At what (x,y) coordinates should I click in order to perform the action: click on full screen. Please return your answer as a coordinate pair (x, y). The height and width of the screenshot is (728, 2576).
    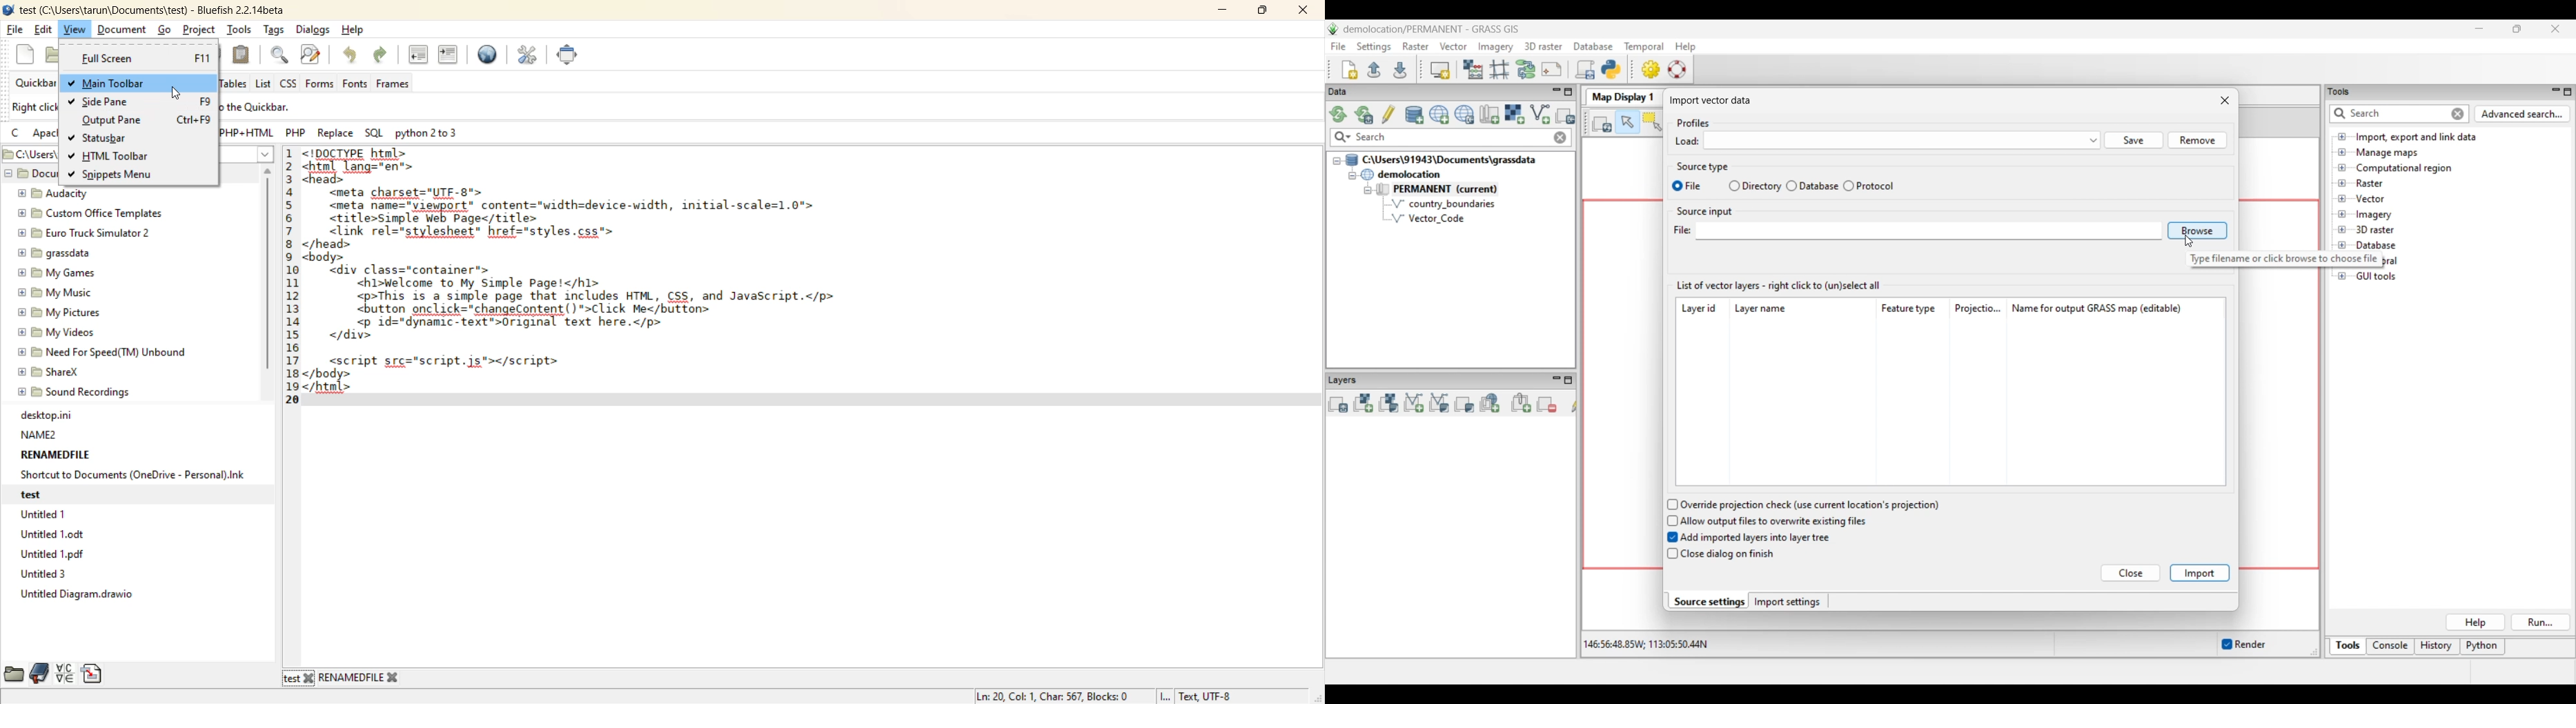
    Looking at the image, I should click on (568, 57).